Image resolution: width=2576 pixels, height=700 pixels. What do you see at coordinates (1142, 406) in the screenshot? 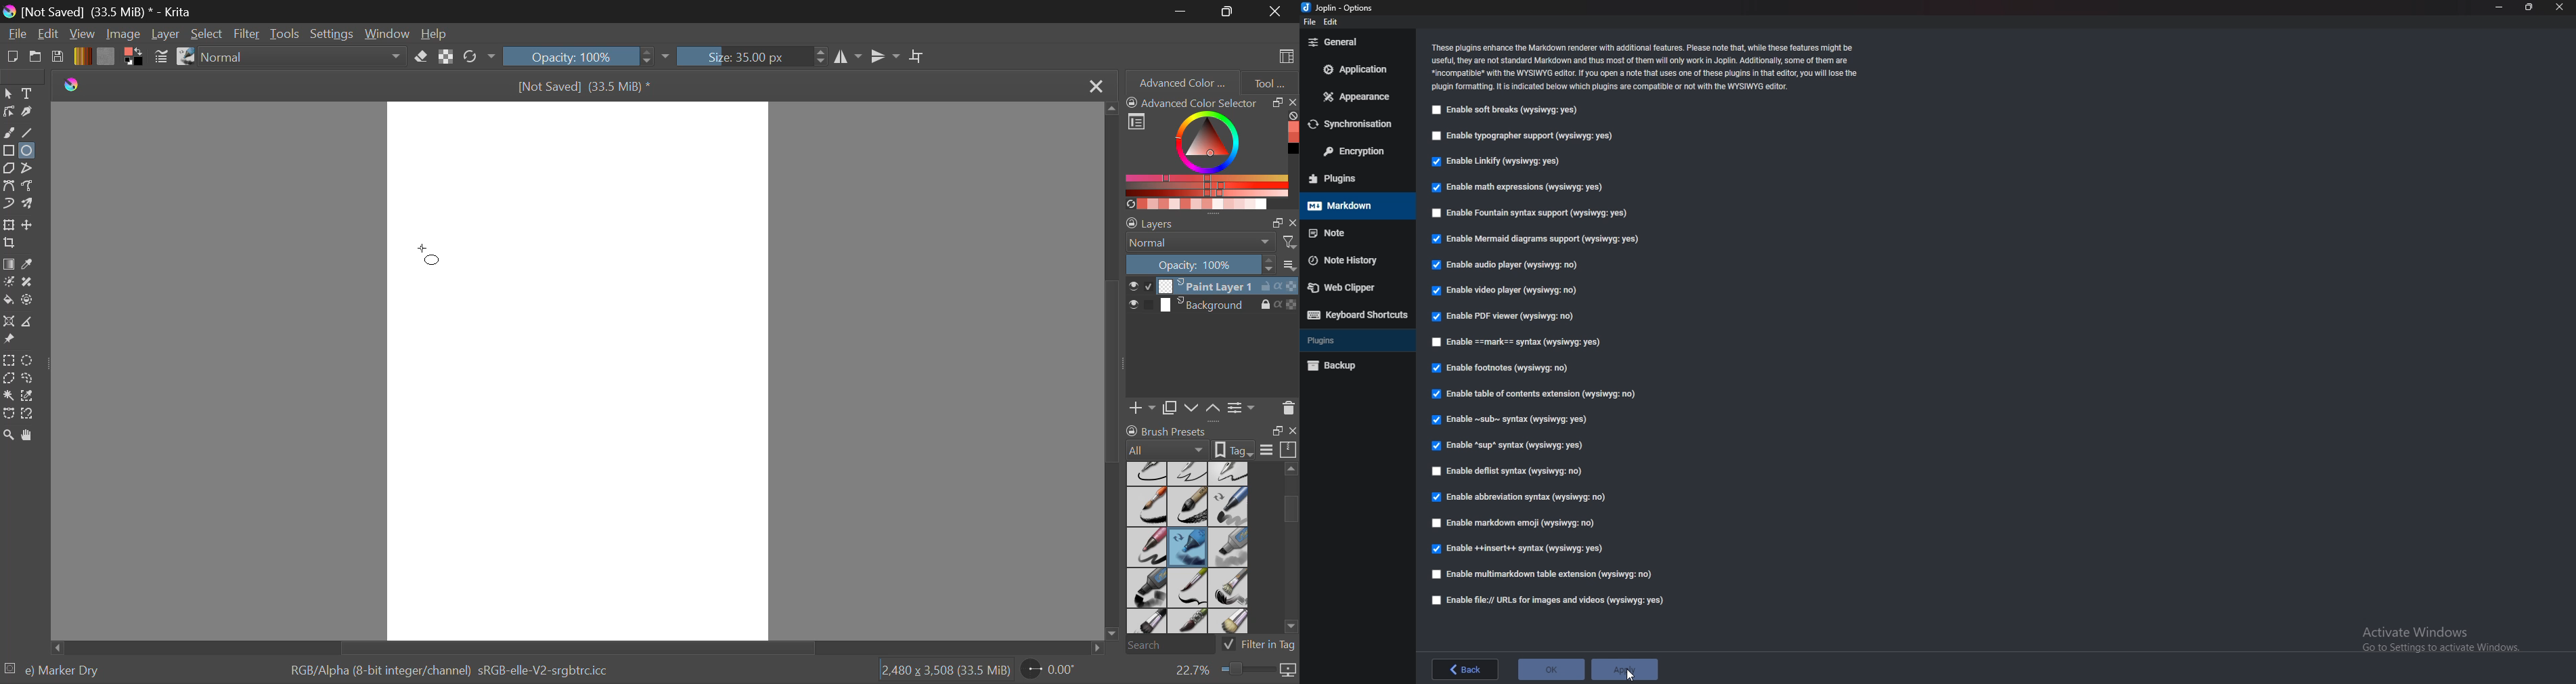
I see `Add Layer` at bounding box center [1142, 406].